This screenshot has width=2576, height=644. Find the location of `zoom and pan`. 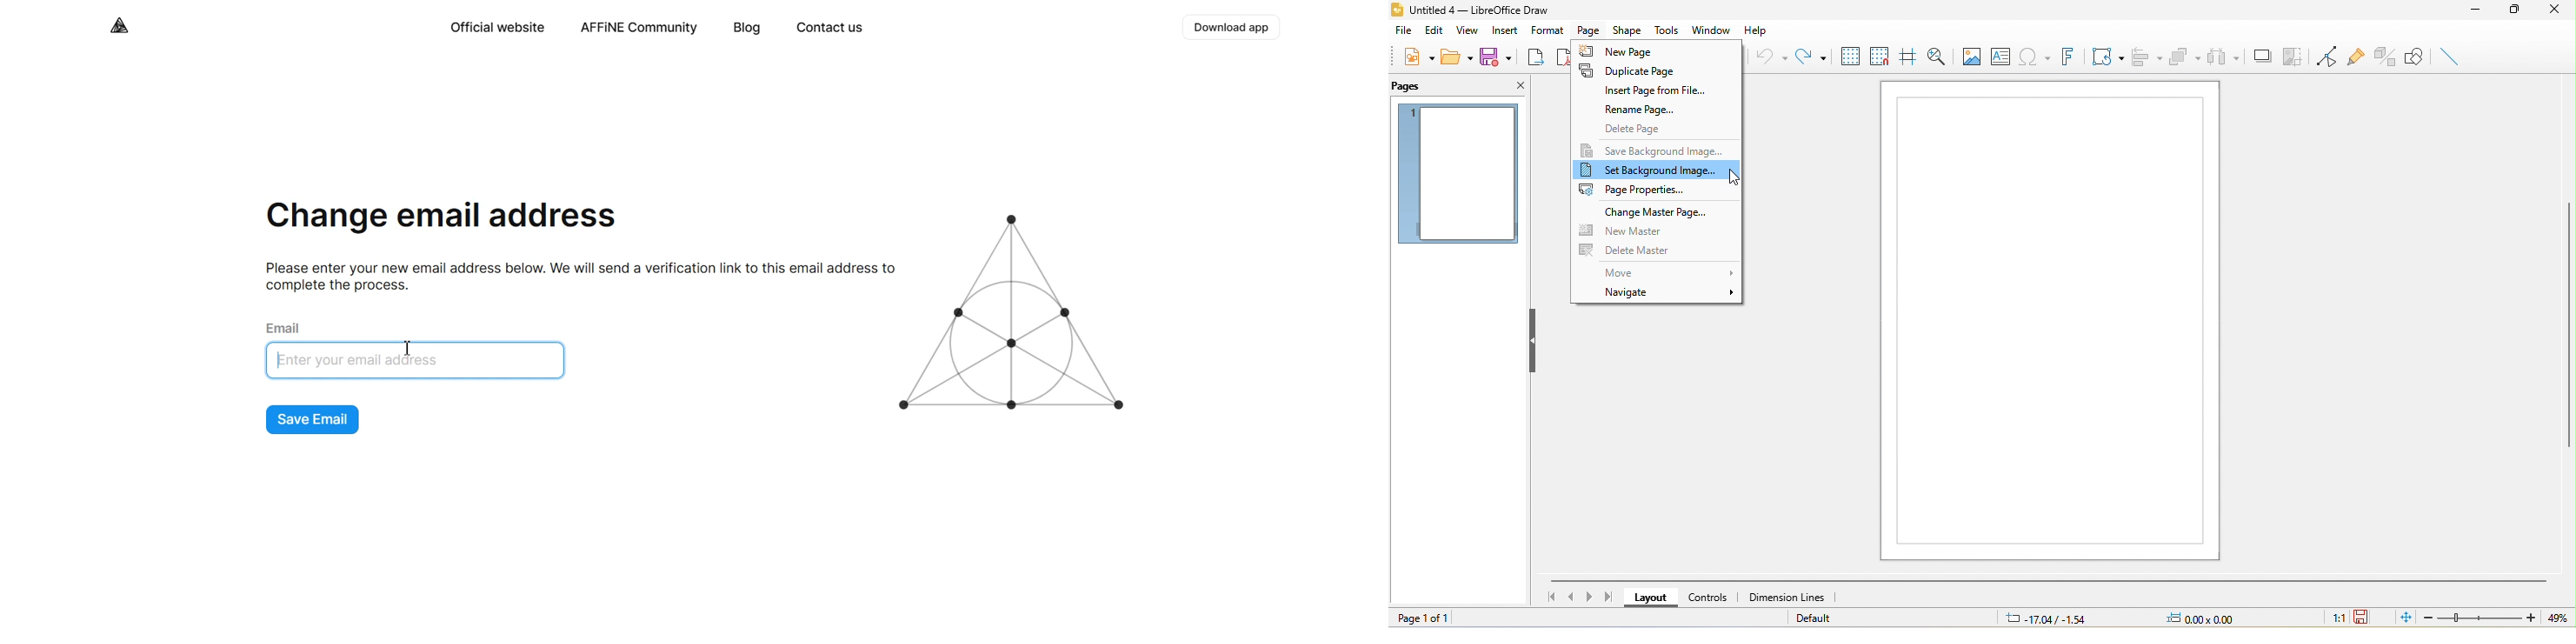

zoom and pan is located at coordinates (1937, 56).